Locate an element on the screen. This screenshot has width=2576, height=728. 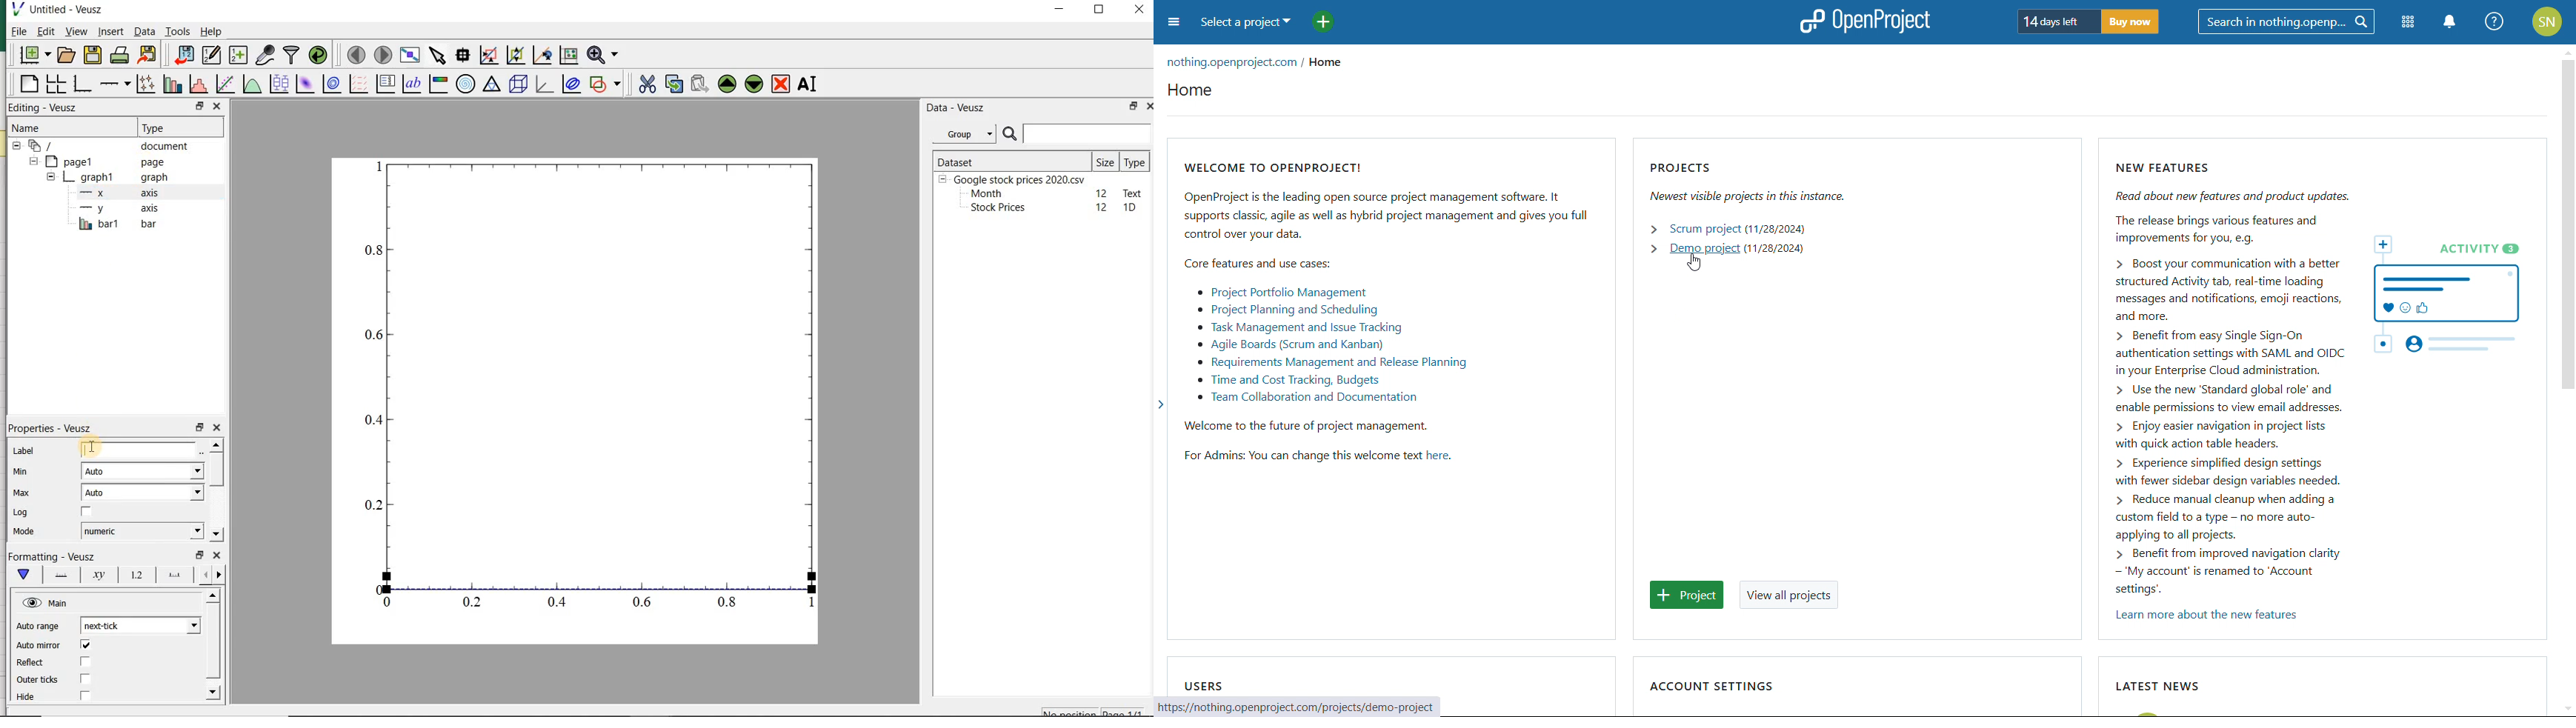
maximize is located at coordinates (1102, 11).